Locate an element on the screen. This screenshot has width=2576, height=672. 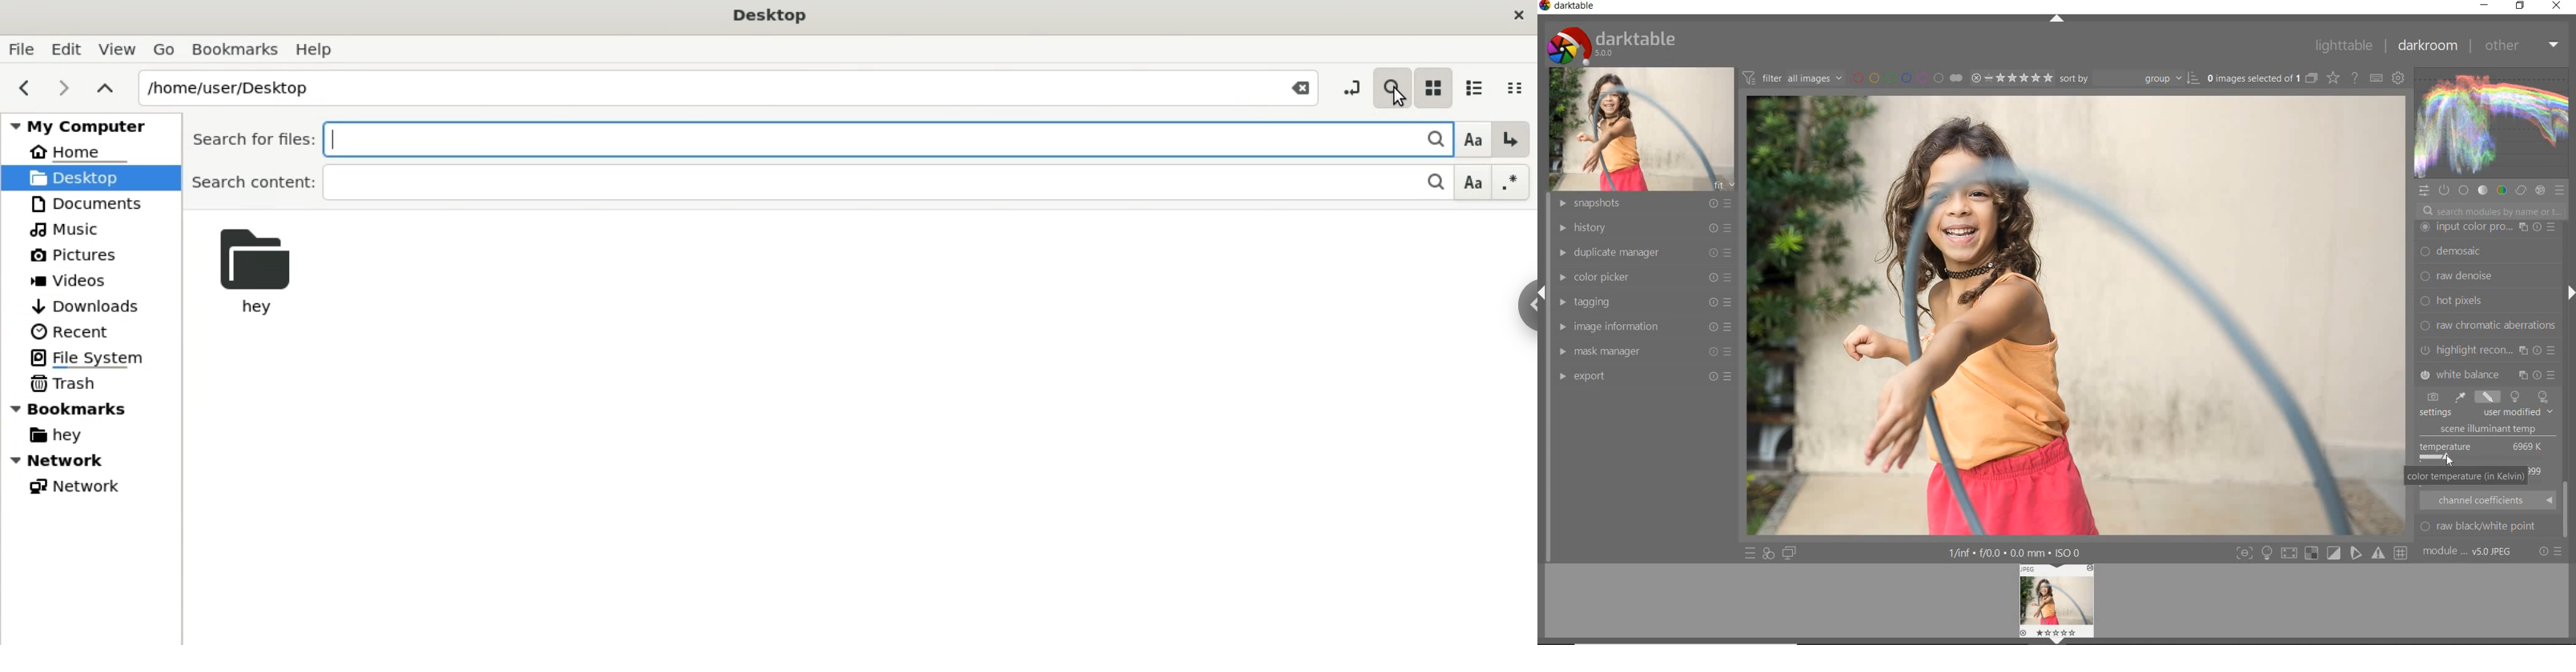
Edit is located at coordinates (64, 47).